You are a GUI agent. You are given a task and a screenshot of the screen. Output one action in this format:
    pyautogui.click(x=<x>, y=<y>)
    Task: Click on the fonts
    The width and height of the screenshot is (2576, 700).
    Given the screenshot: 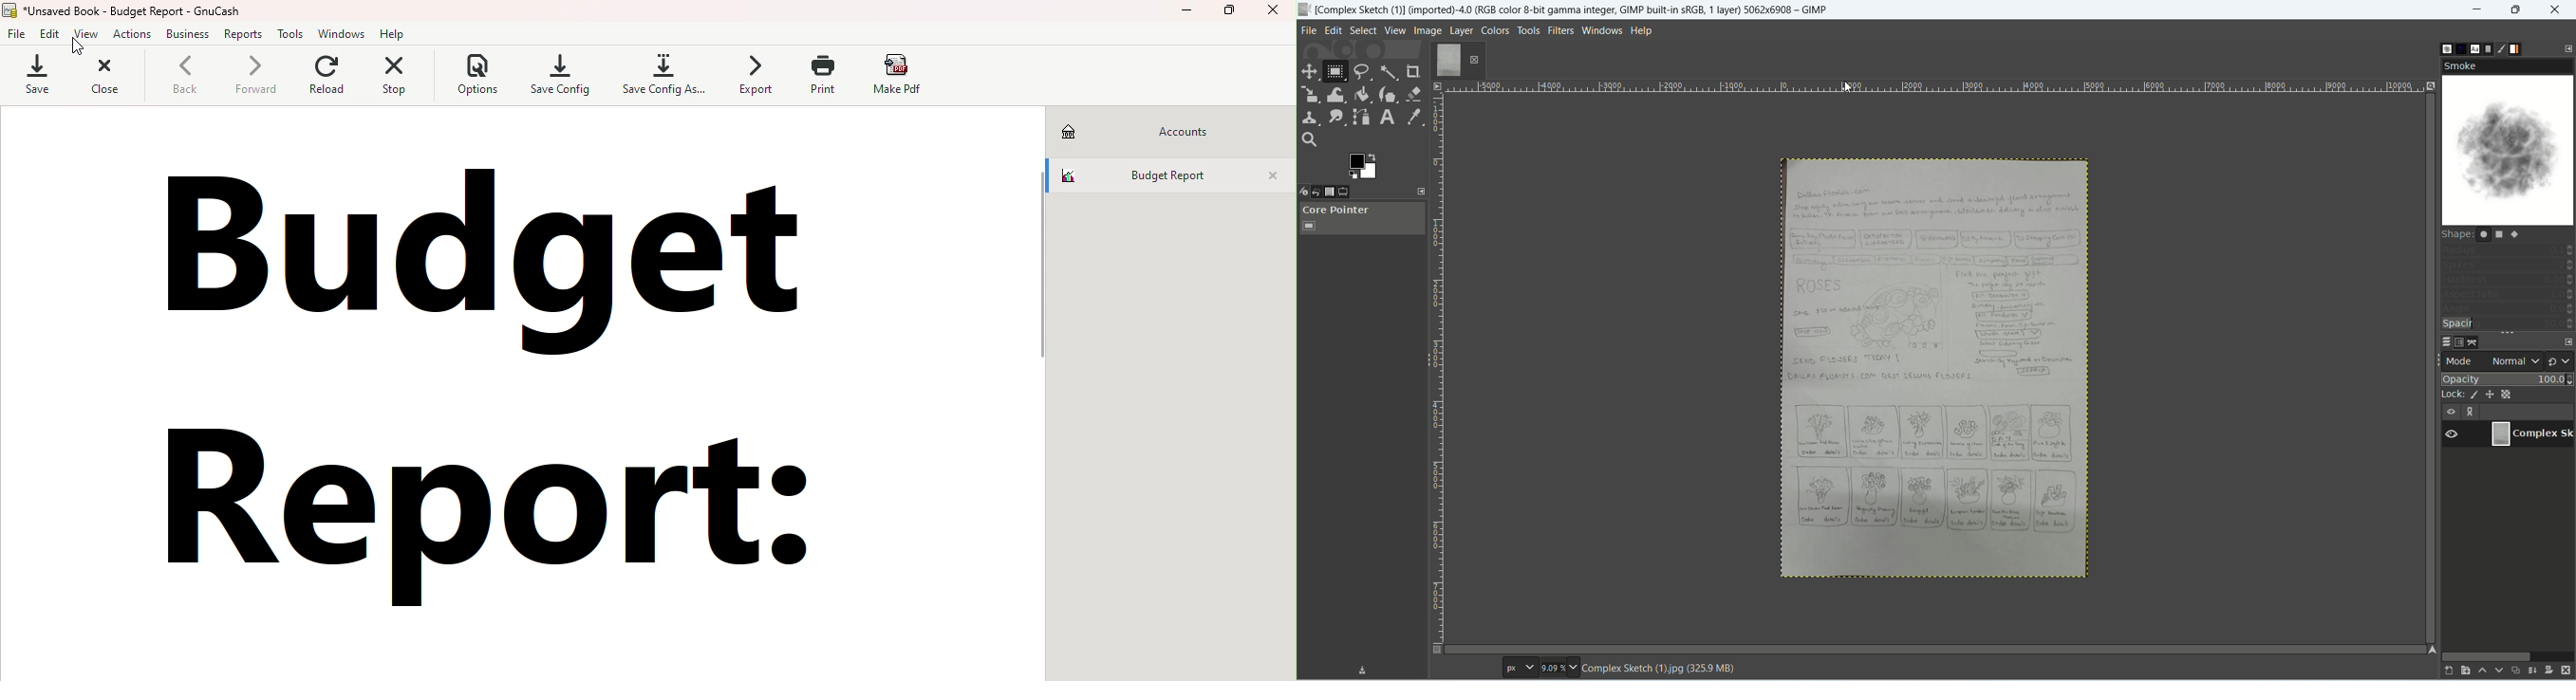 What is the action you would take?
    pyautogui.click(x=2476, y=49)
    